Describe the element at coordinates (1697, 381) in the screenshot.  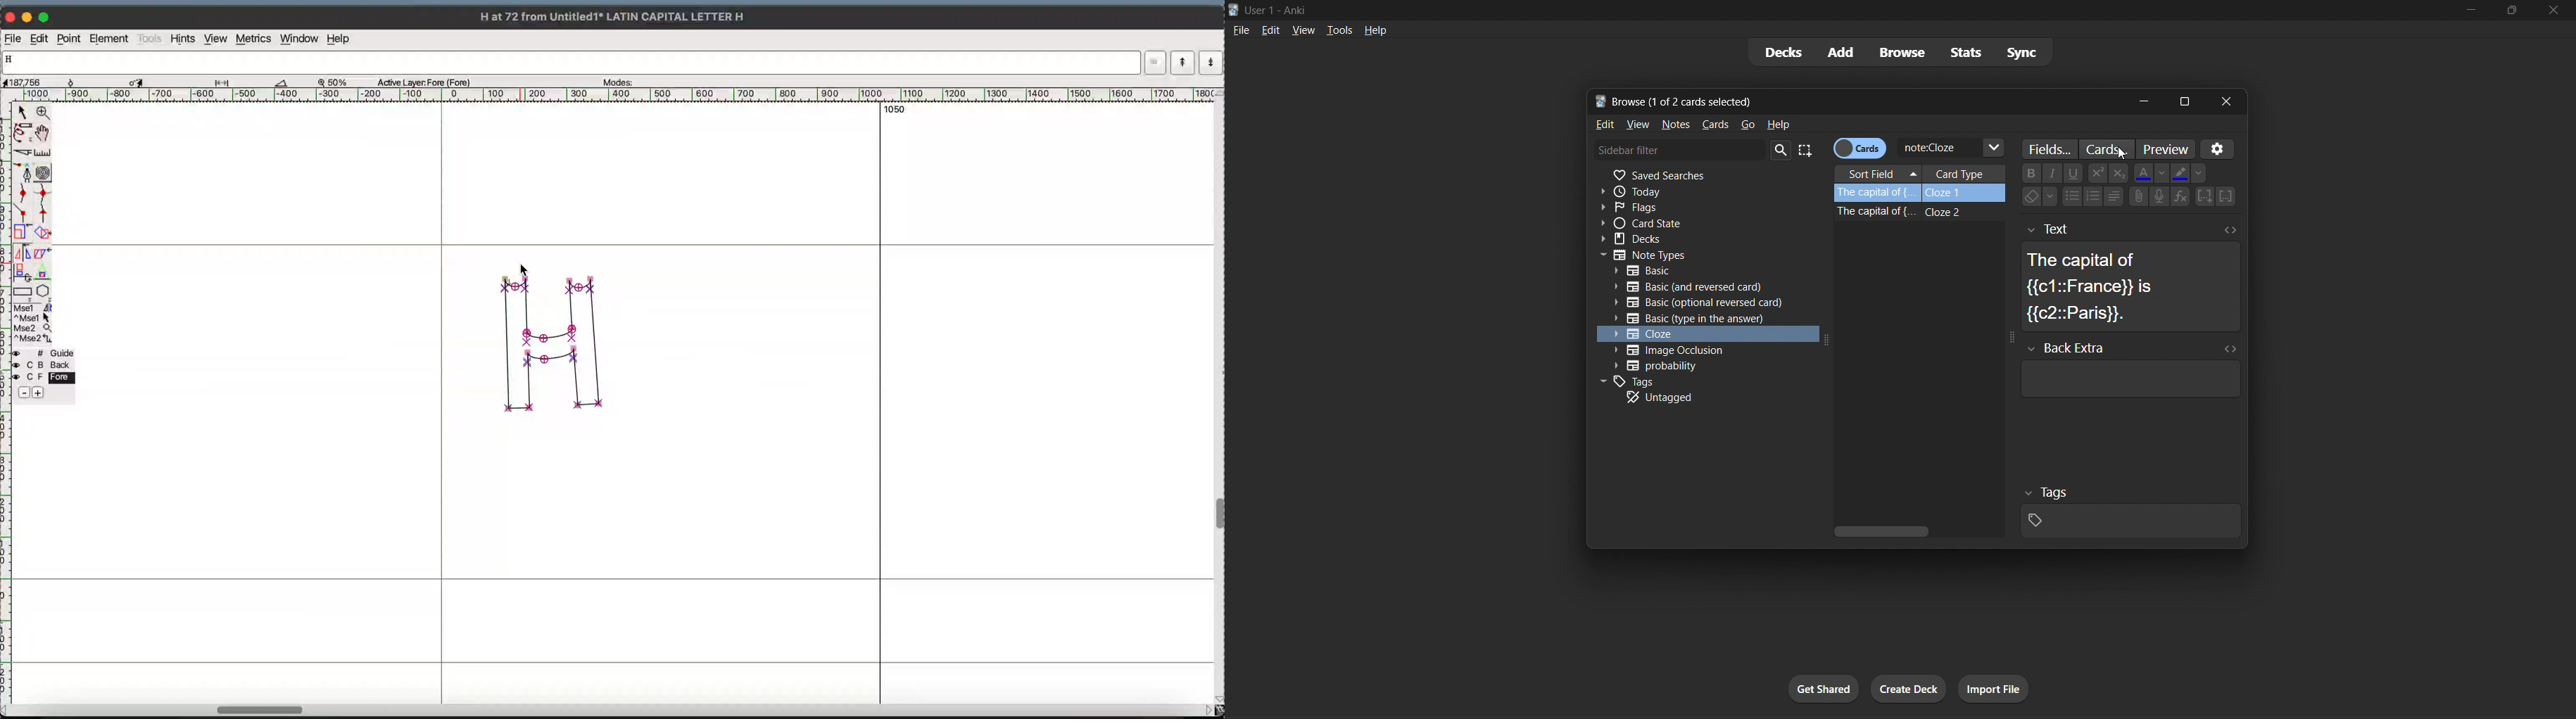
I see `tags filter` at that location.